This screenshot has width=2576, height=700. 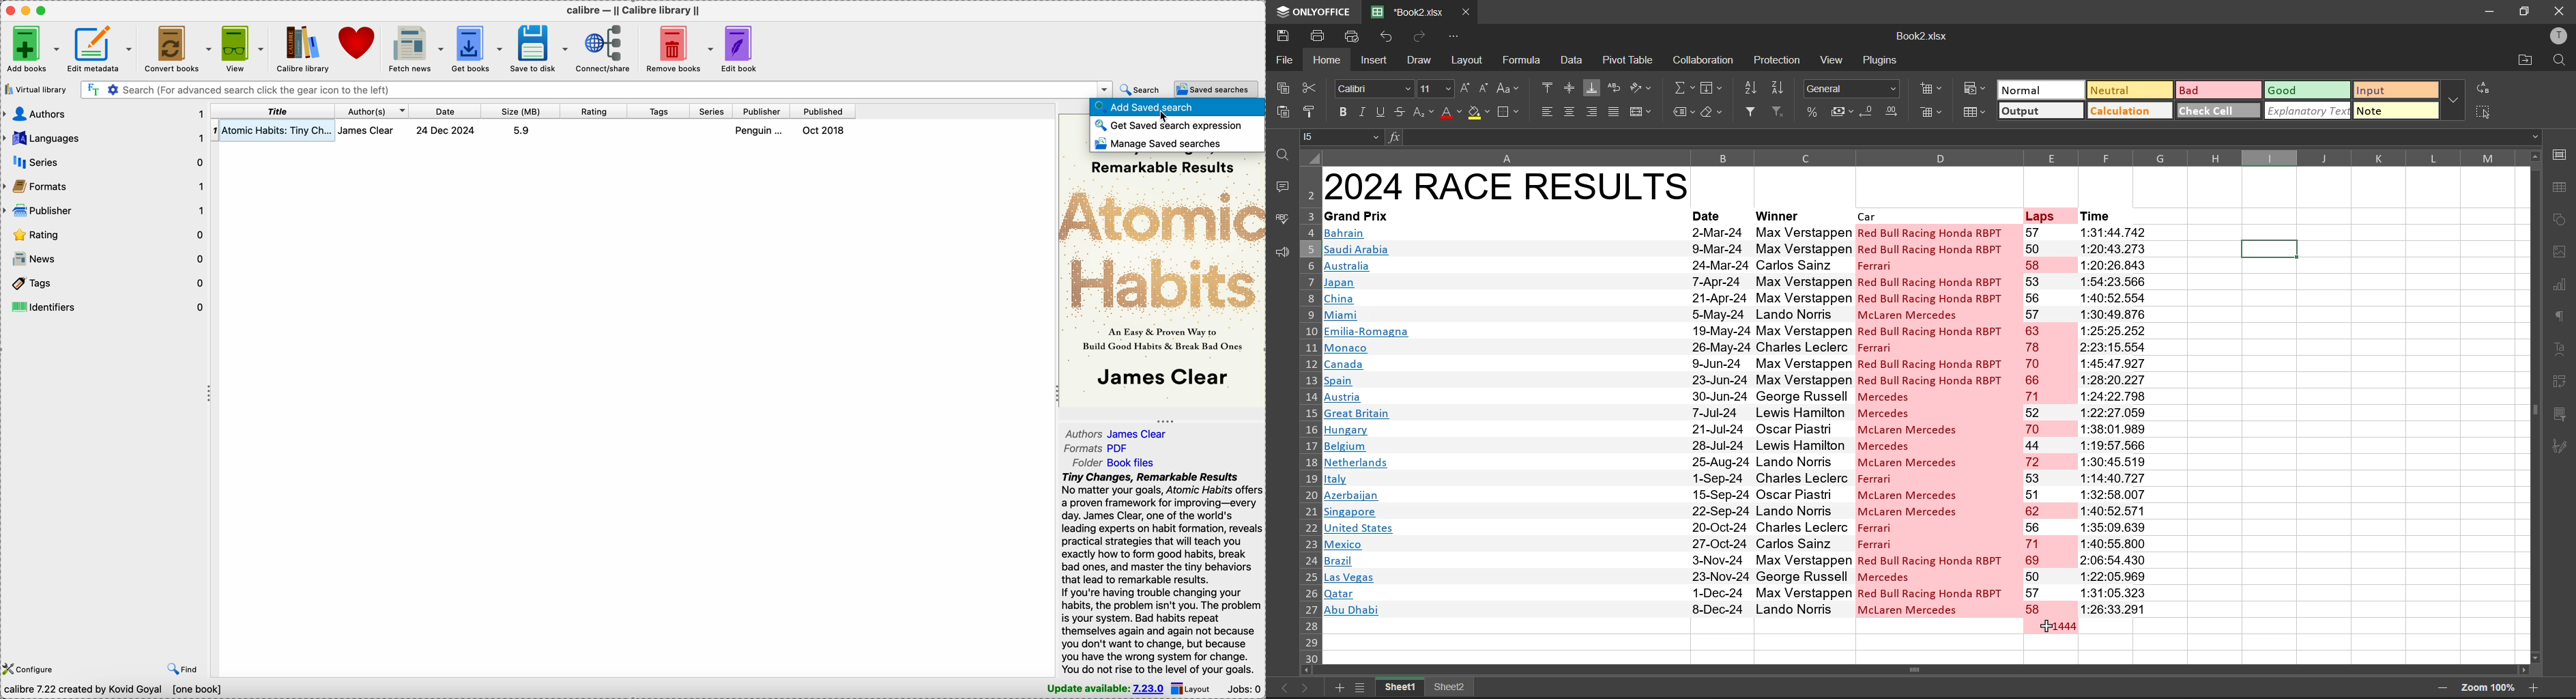 What do you see at coordinates (104, 212) in the screenshot?
I see `publisher` at bounding box center [104, 212].